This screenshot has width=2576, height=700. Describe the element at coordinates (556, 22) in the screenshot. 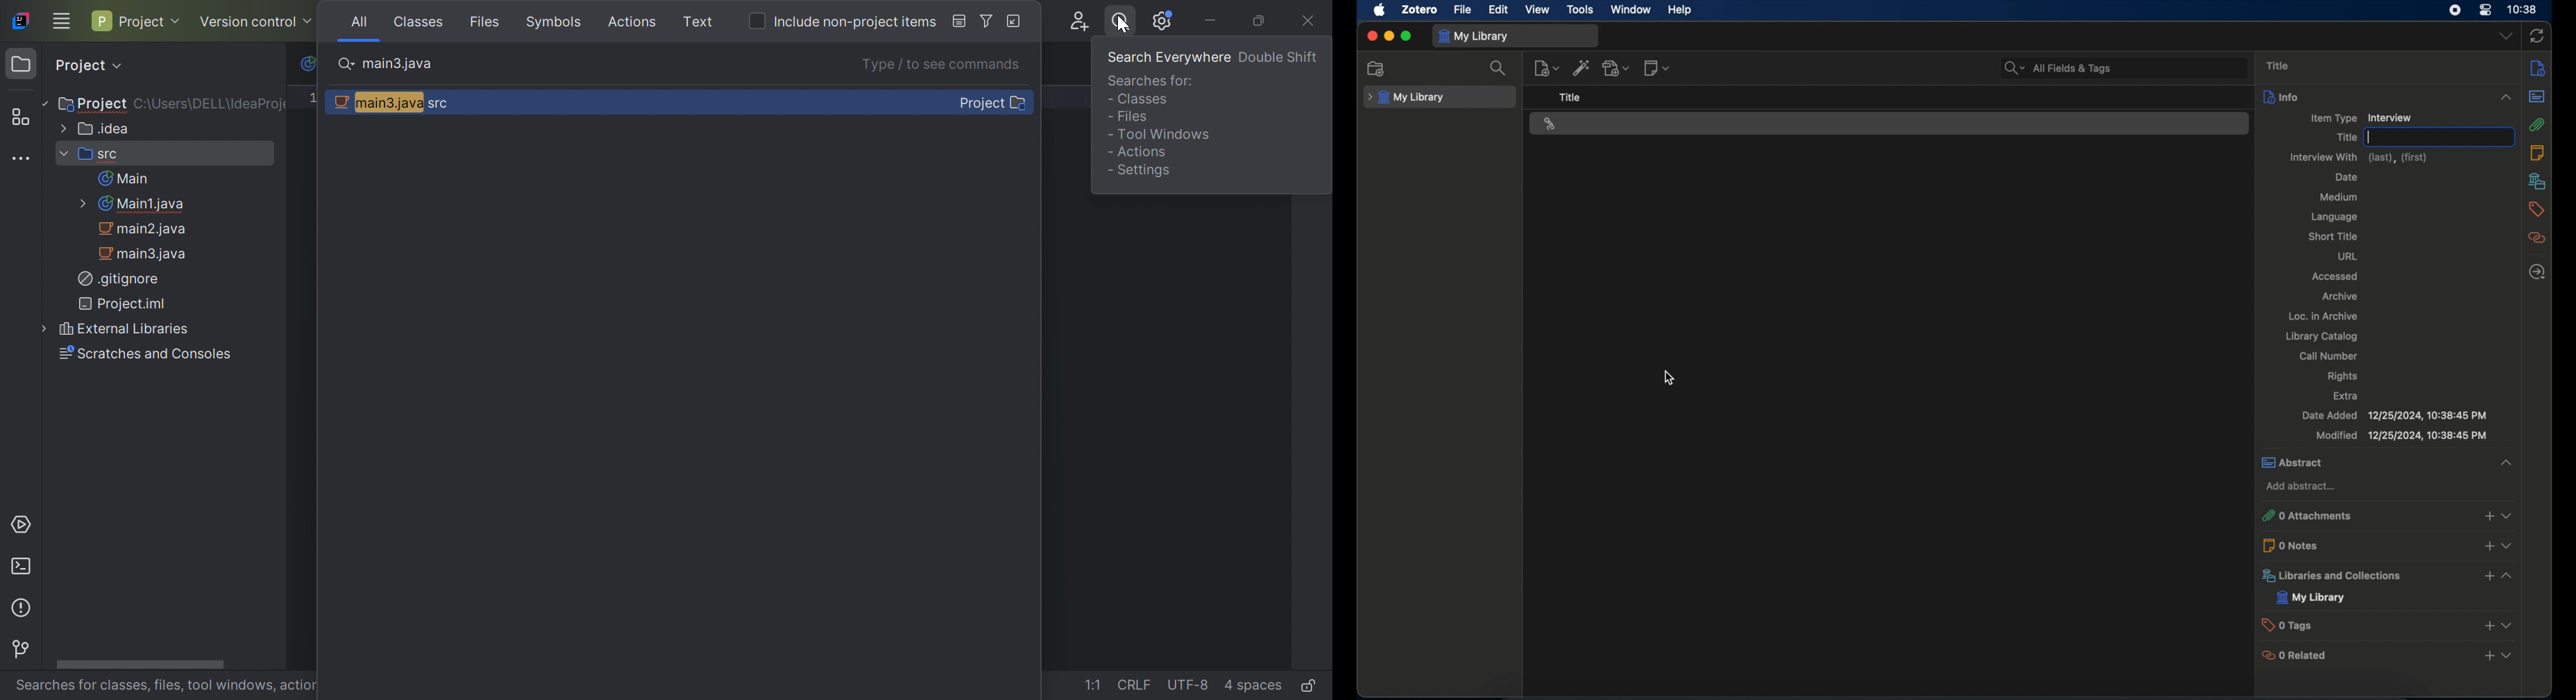

I see `Symbols` at that location.